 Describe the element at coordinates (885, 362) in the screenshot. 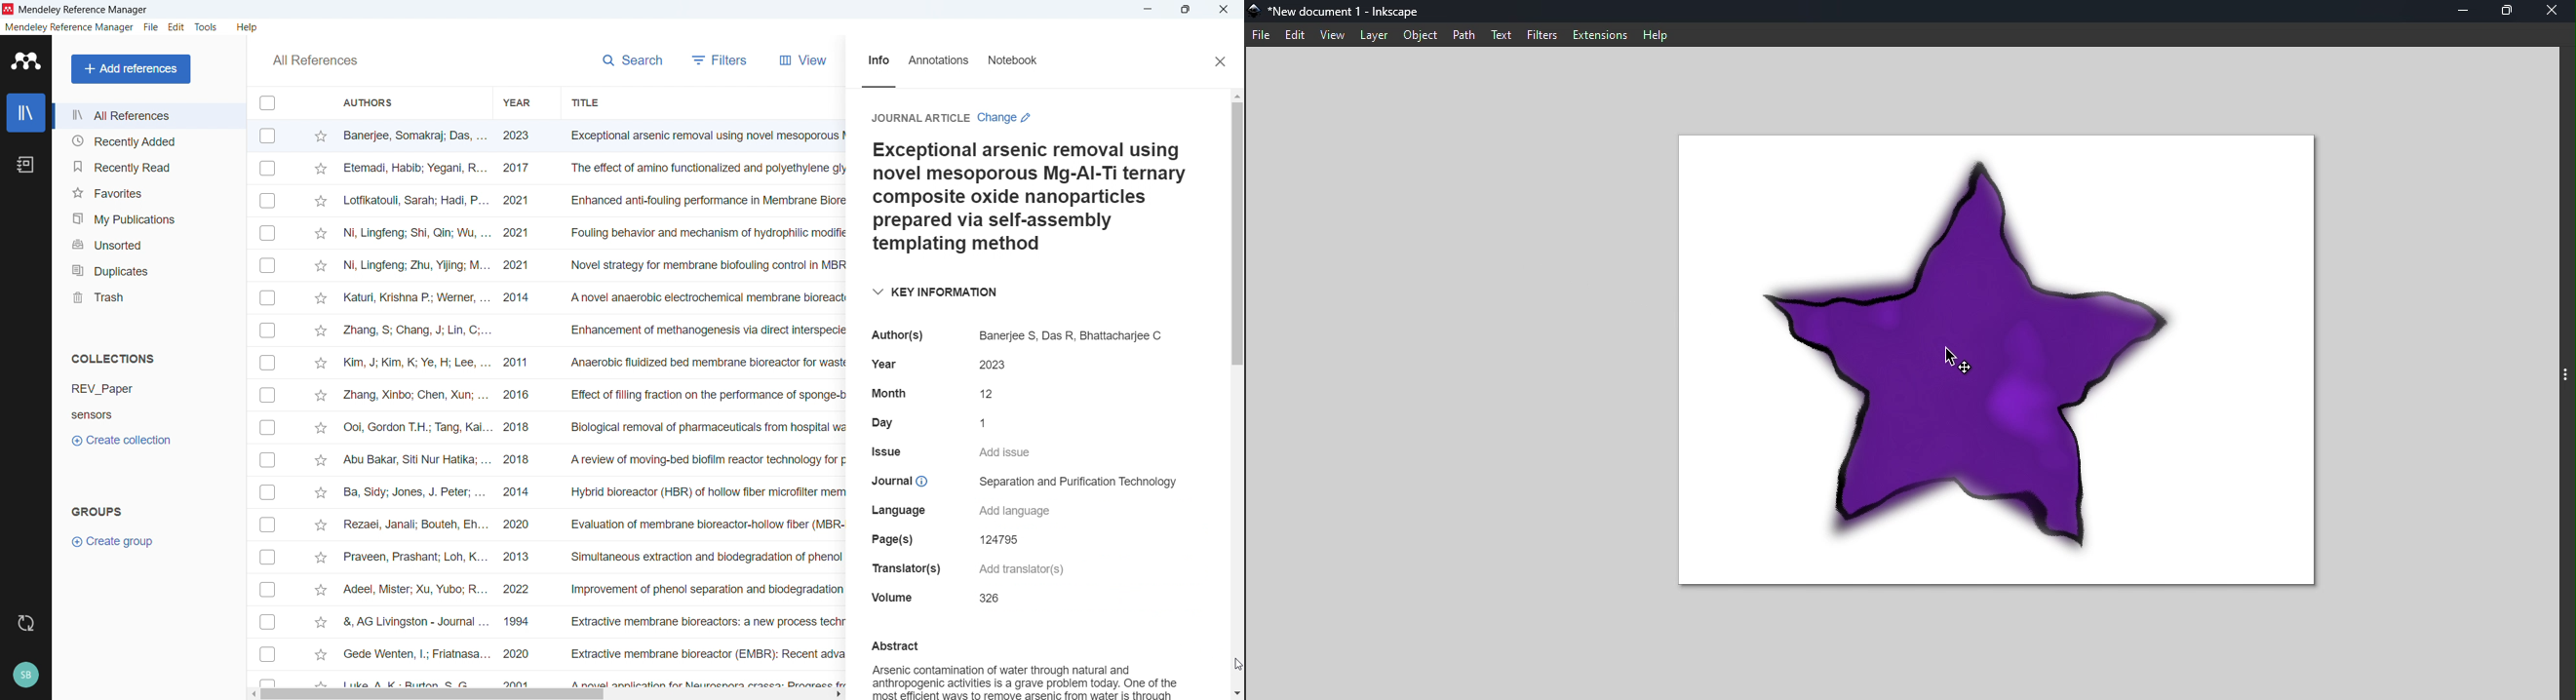

I see `year` at that location.